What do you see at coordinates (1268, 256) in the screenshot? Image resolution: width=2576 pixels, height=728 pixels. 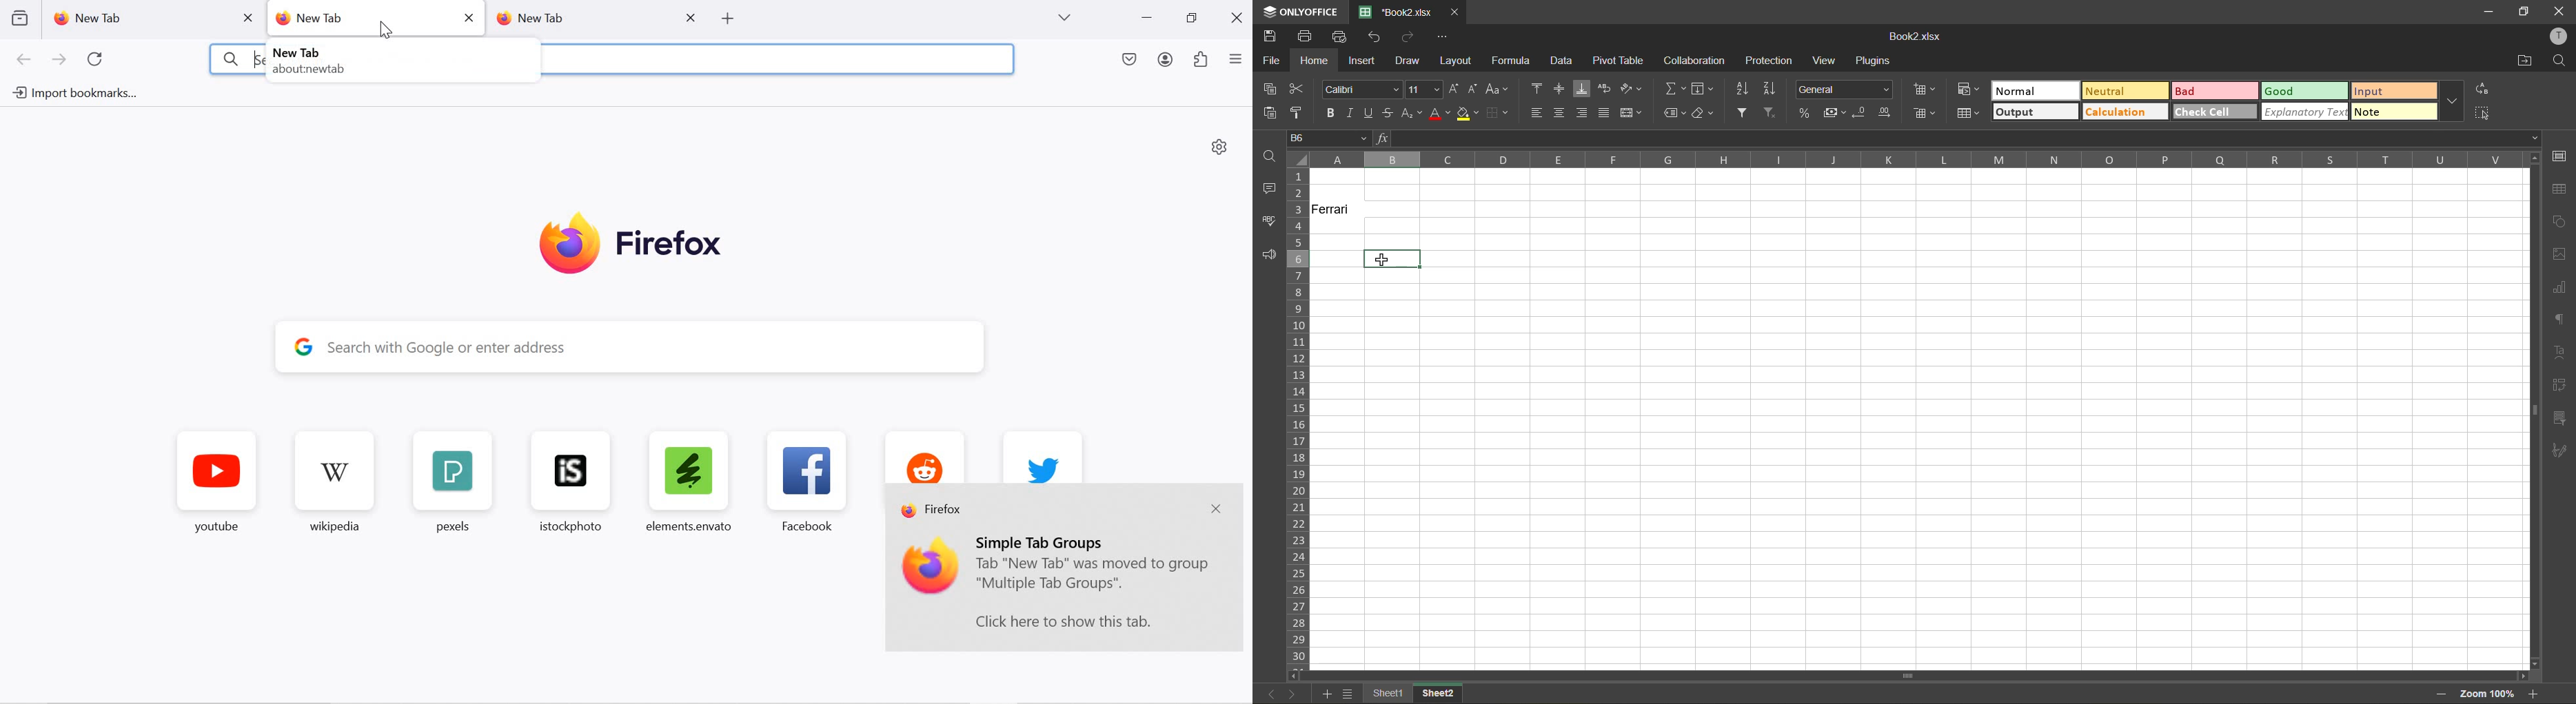 I see `feedback` at bounding box center [1268, 256].